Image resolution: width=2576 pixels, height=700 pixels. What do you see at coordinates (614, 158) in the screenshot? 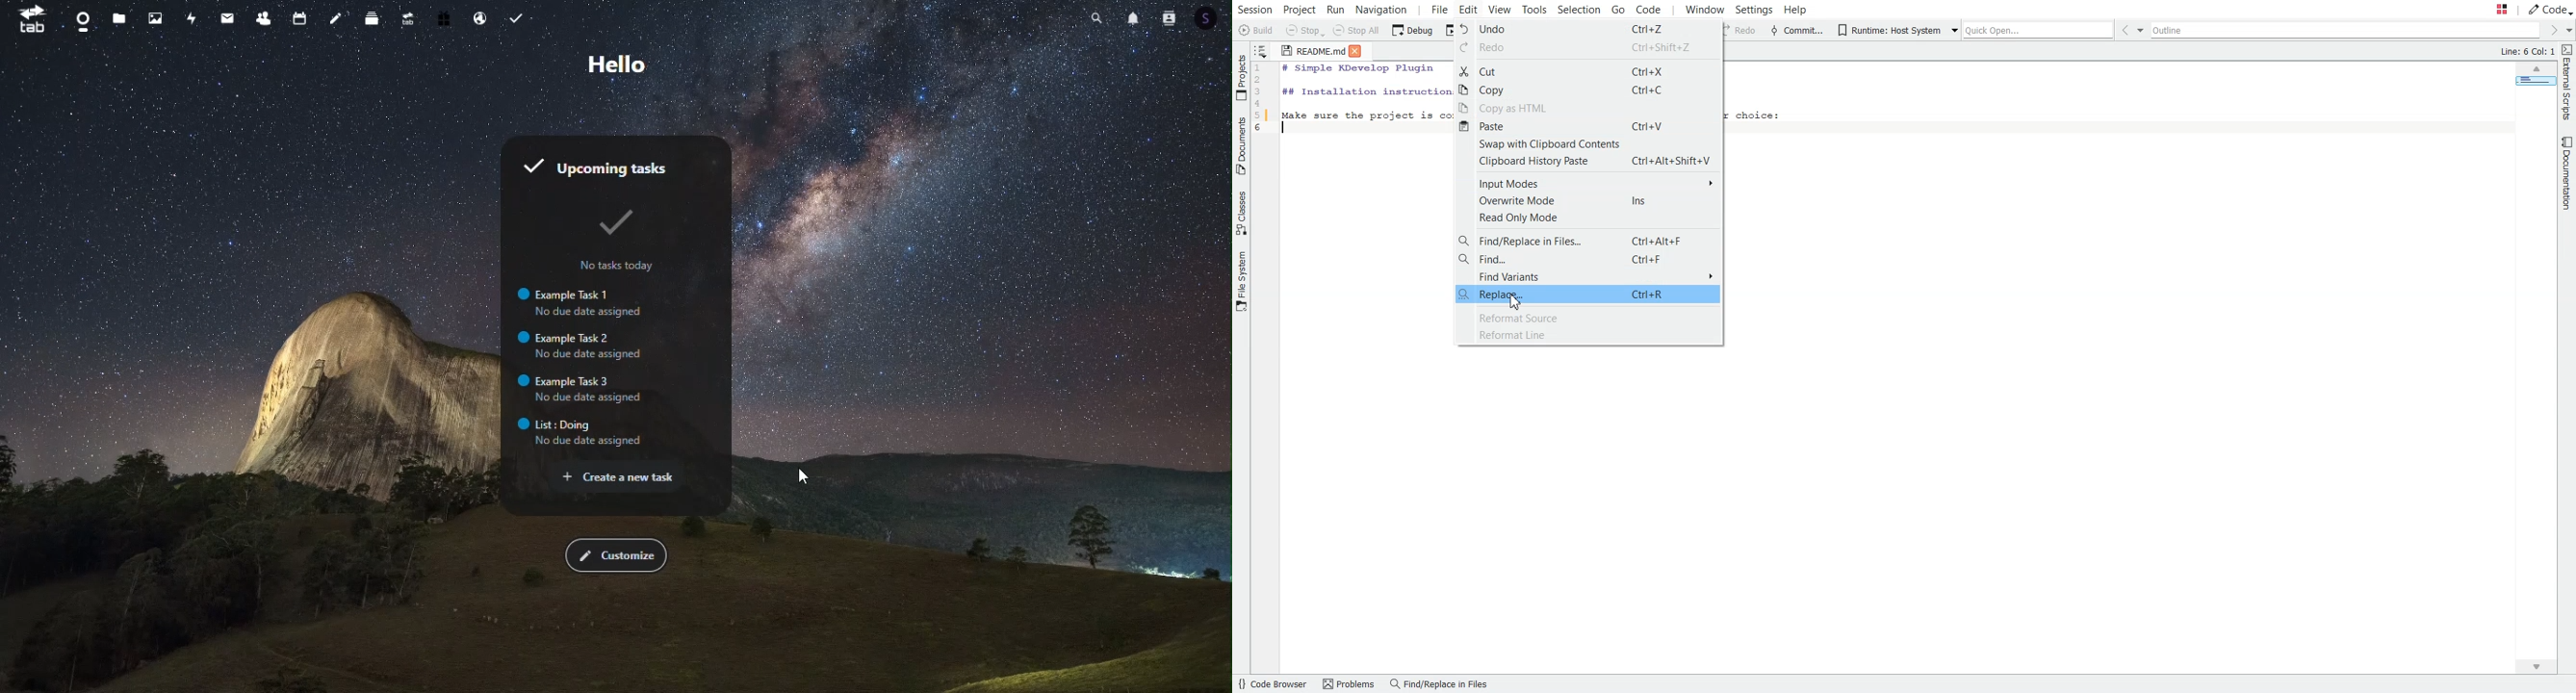
I see `upcoming tasks widget` at bounding box center [614, 158].